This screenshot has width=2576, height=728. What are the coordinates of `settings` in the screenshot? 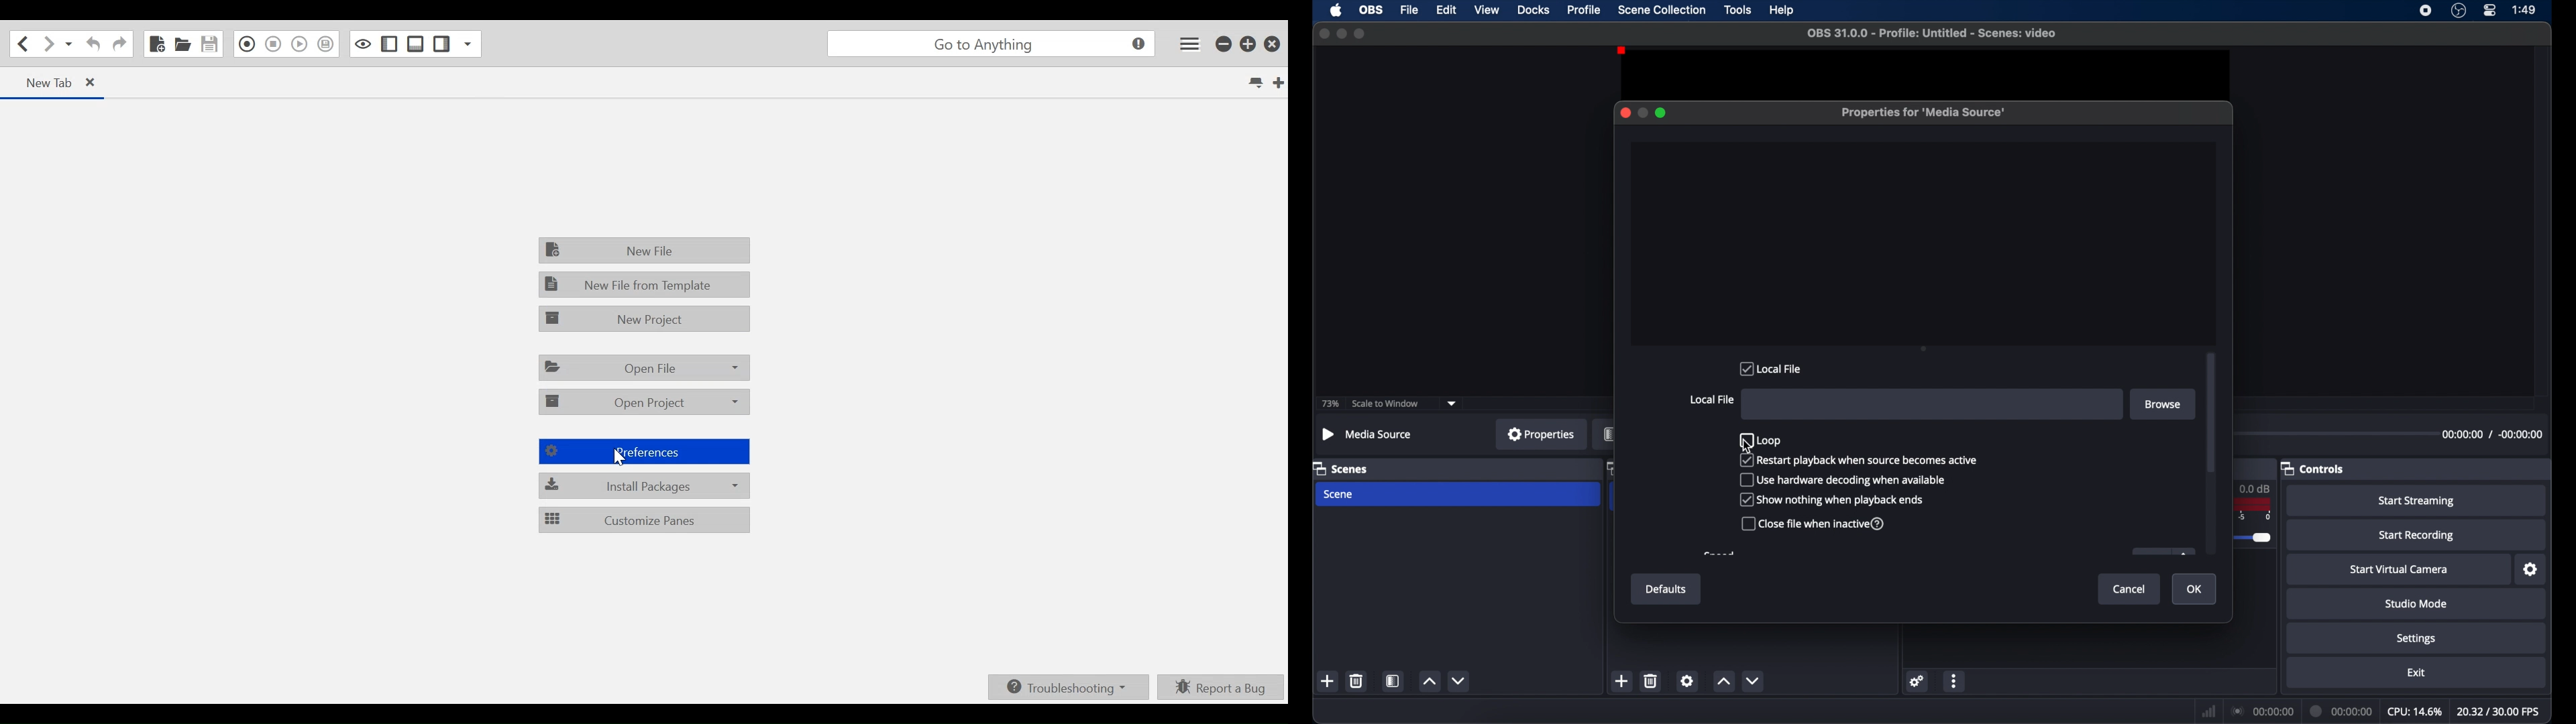 It's located at (1686, 682).